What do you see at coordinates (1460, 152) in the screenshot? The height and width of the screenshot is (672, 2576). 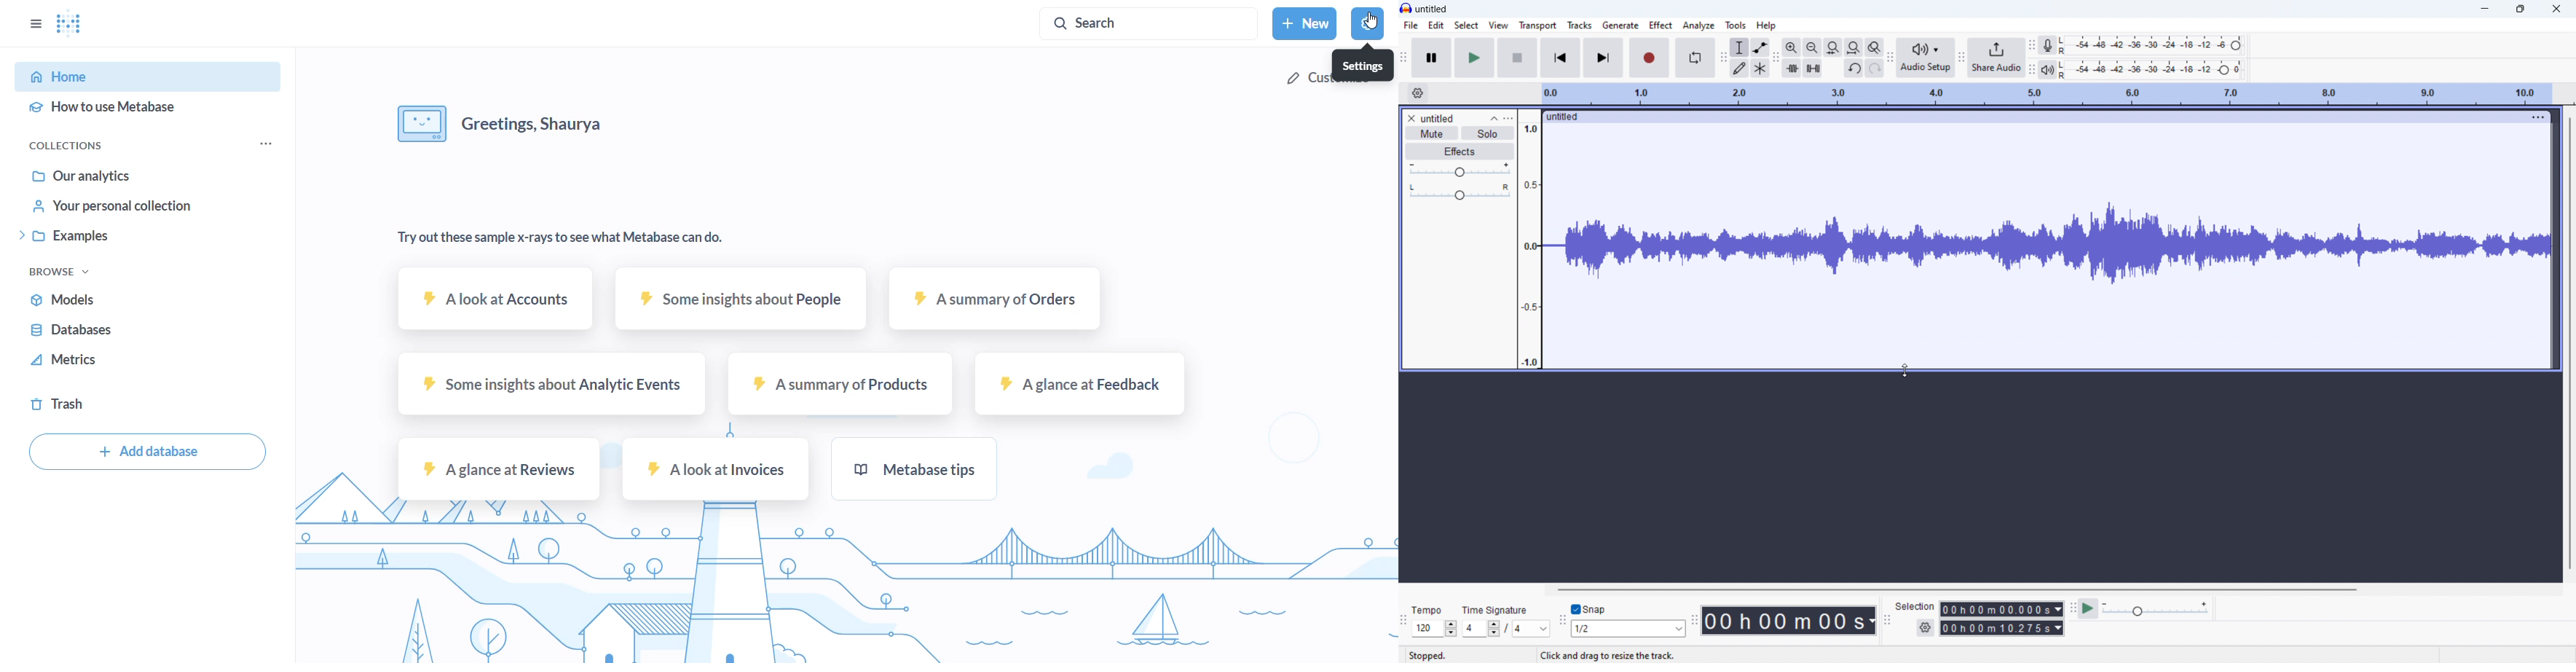 I see `effects` at bounding box center [1460, 152].